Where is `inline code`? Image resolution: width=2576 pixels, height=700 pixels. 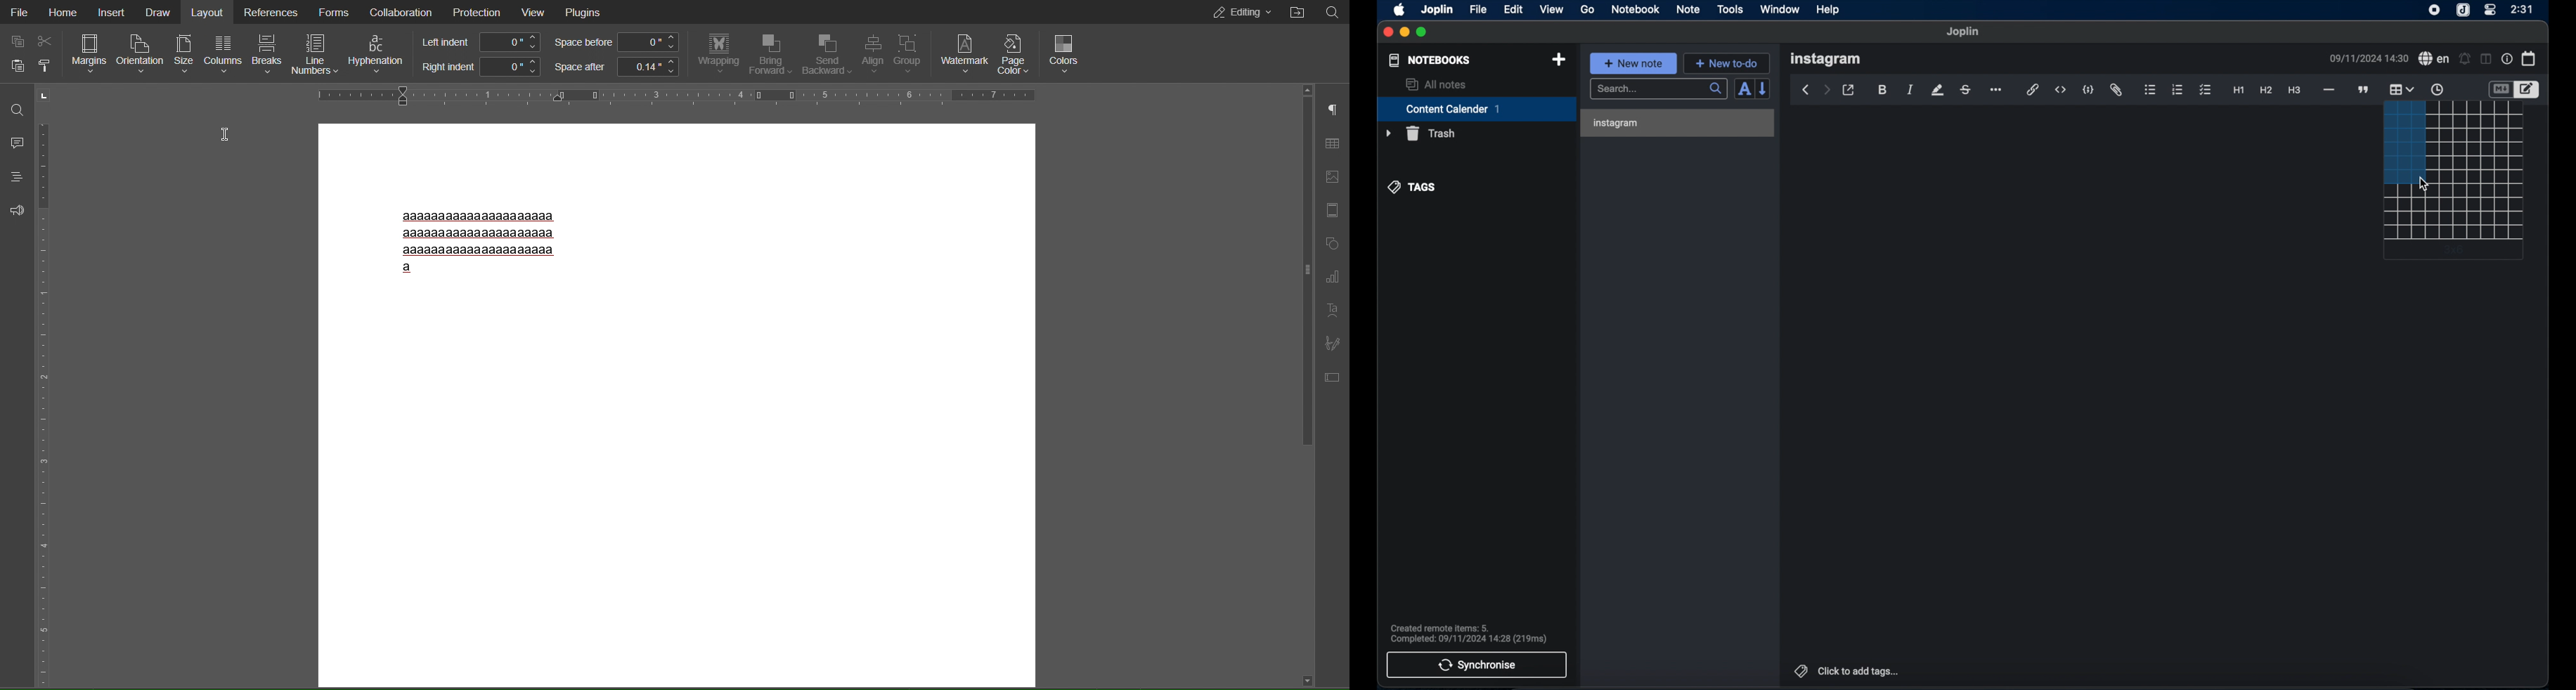
inline code is located at coordinates (2061, 90).